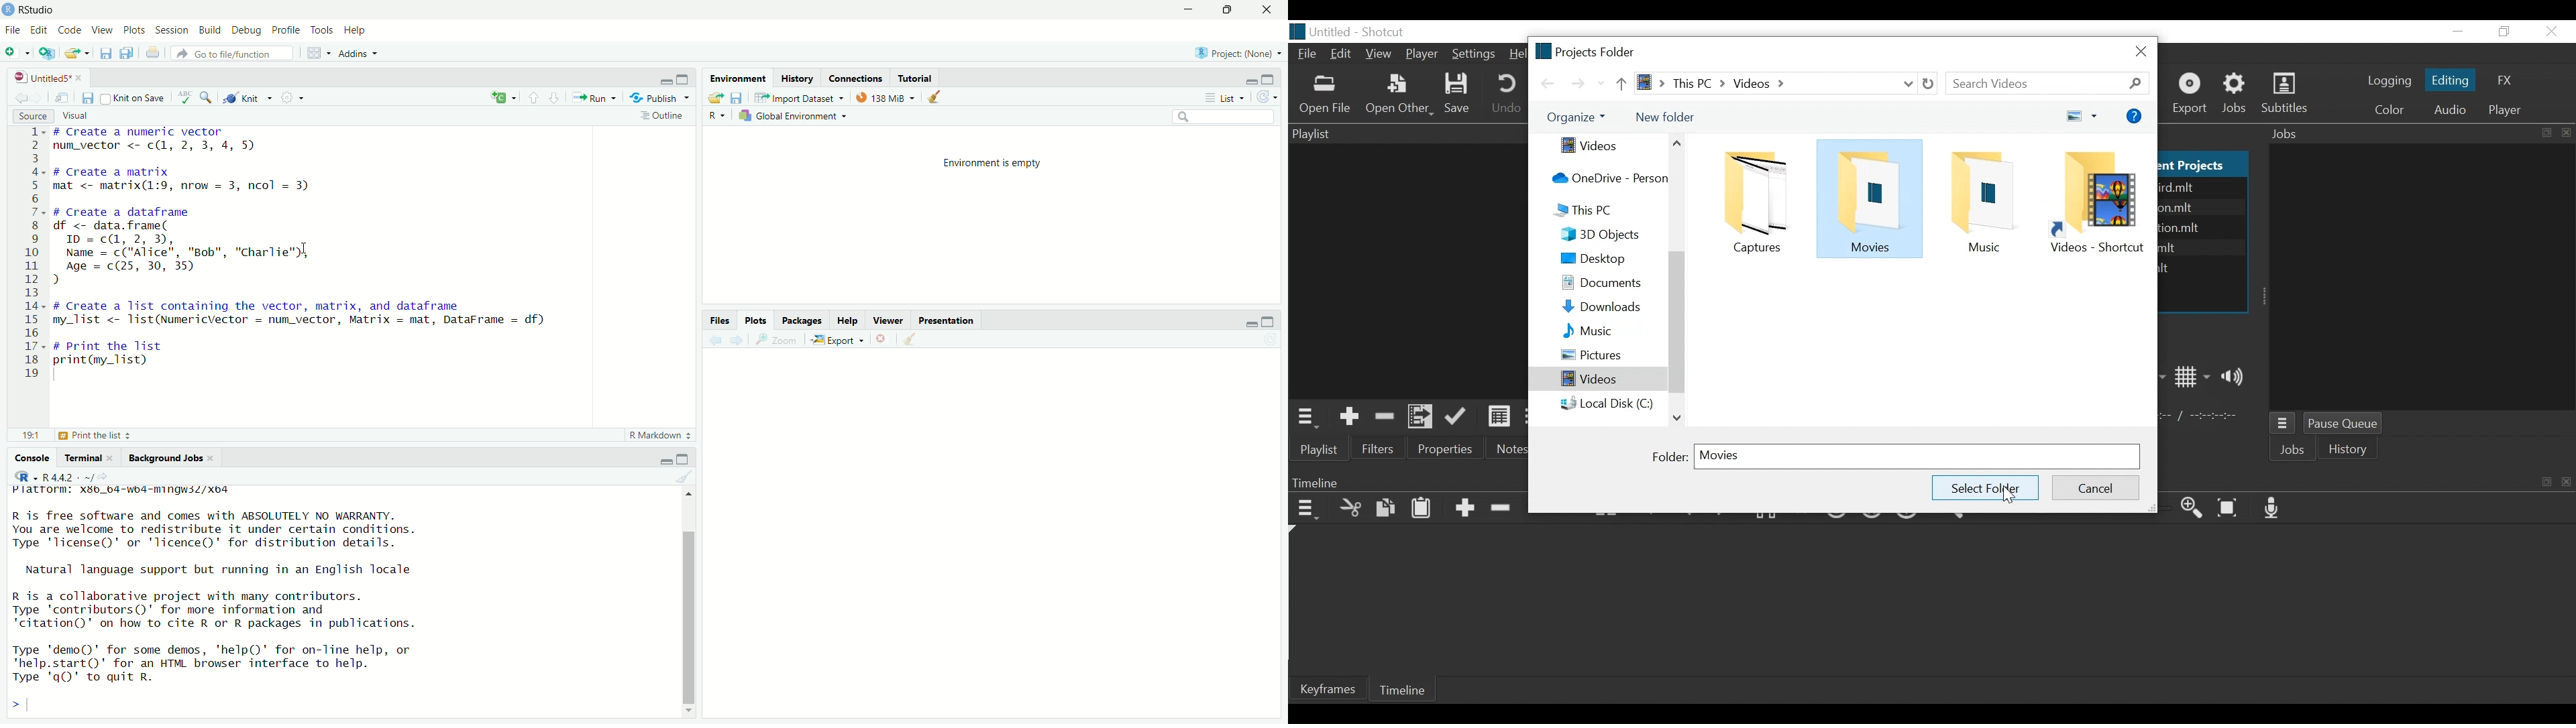 The image size is (2576, 728). I want to click on maximise, so click(1274, 78).